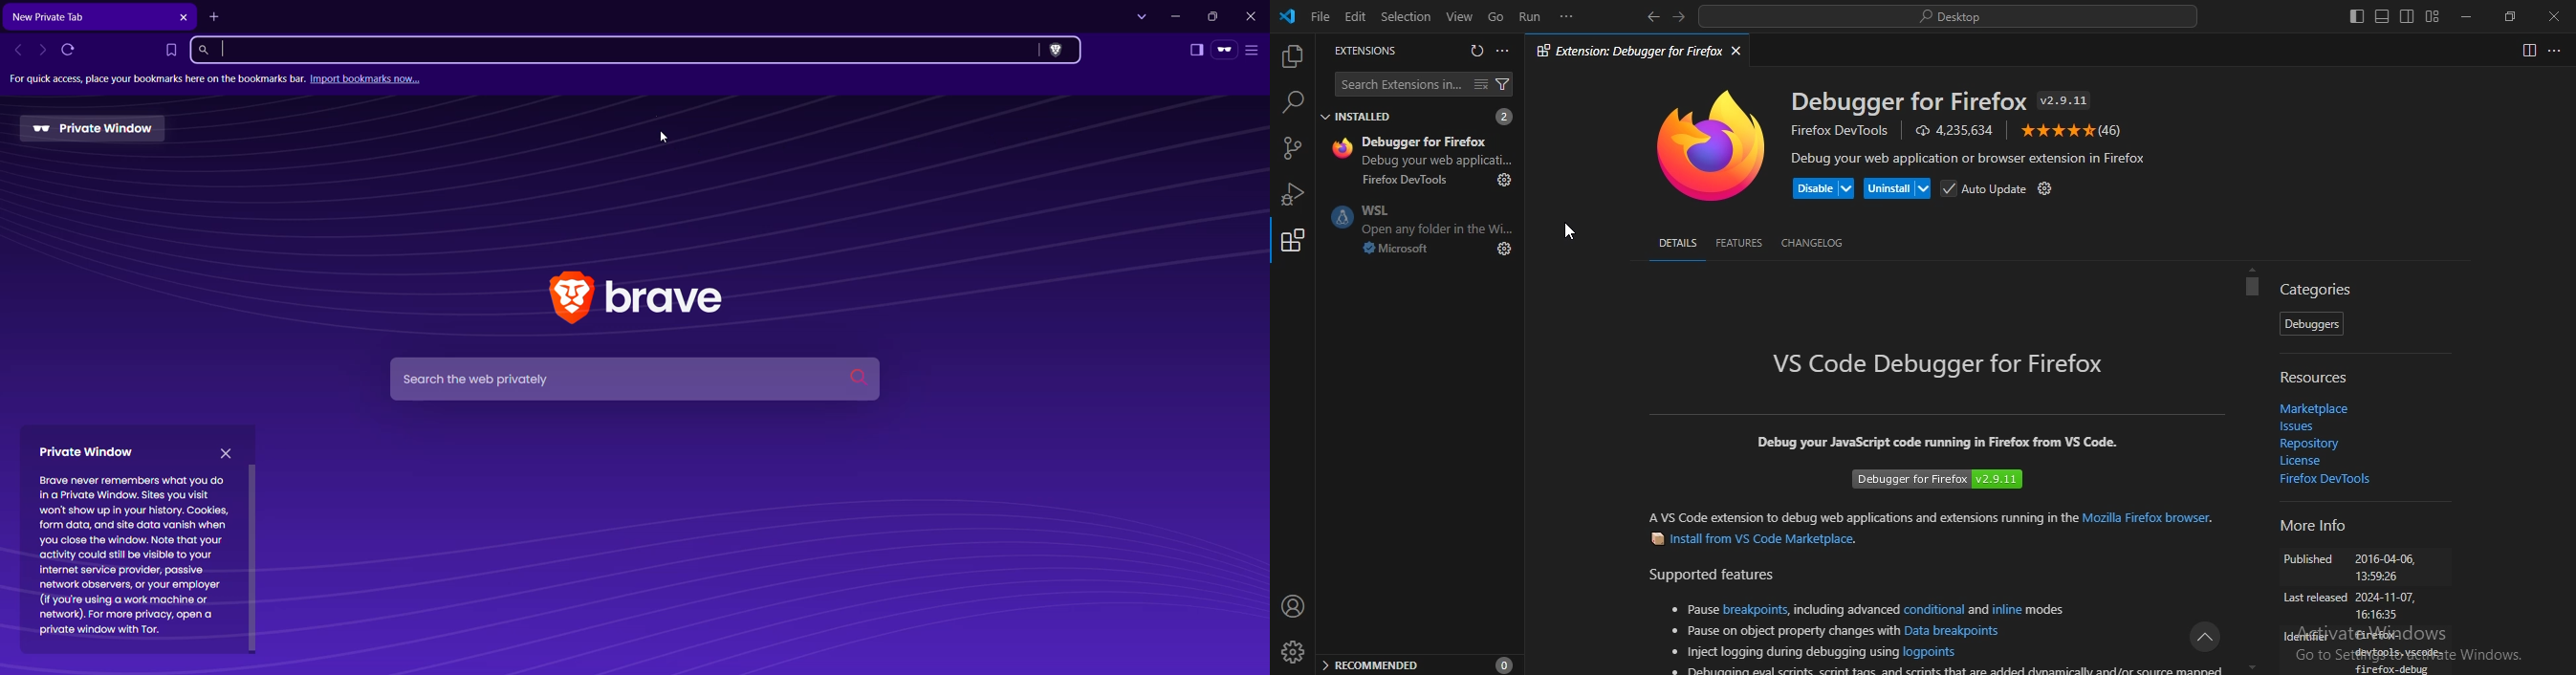  What do you see at coordinates (1213, 17) in the screenshot?
I see `Restore Down` at bounding box center [1213, 17].